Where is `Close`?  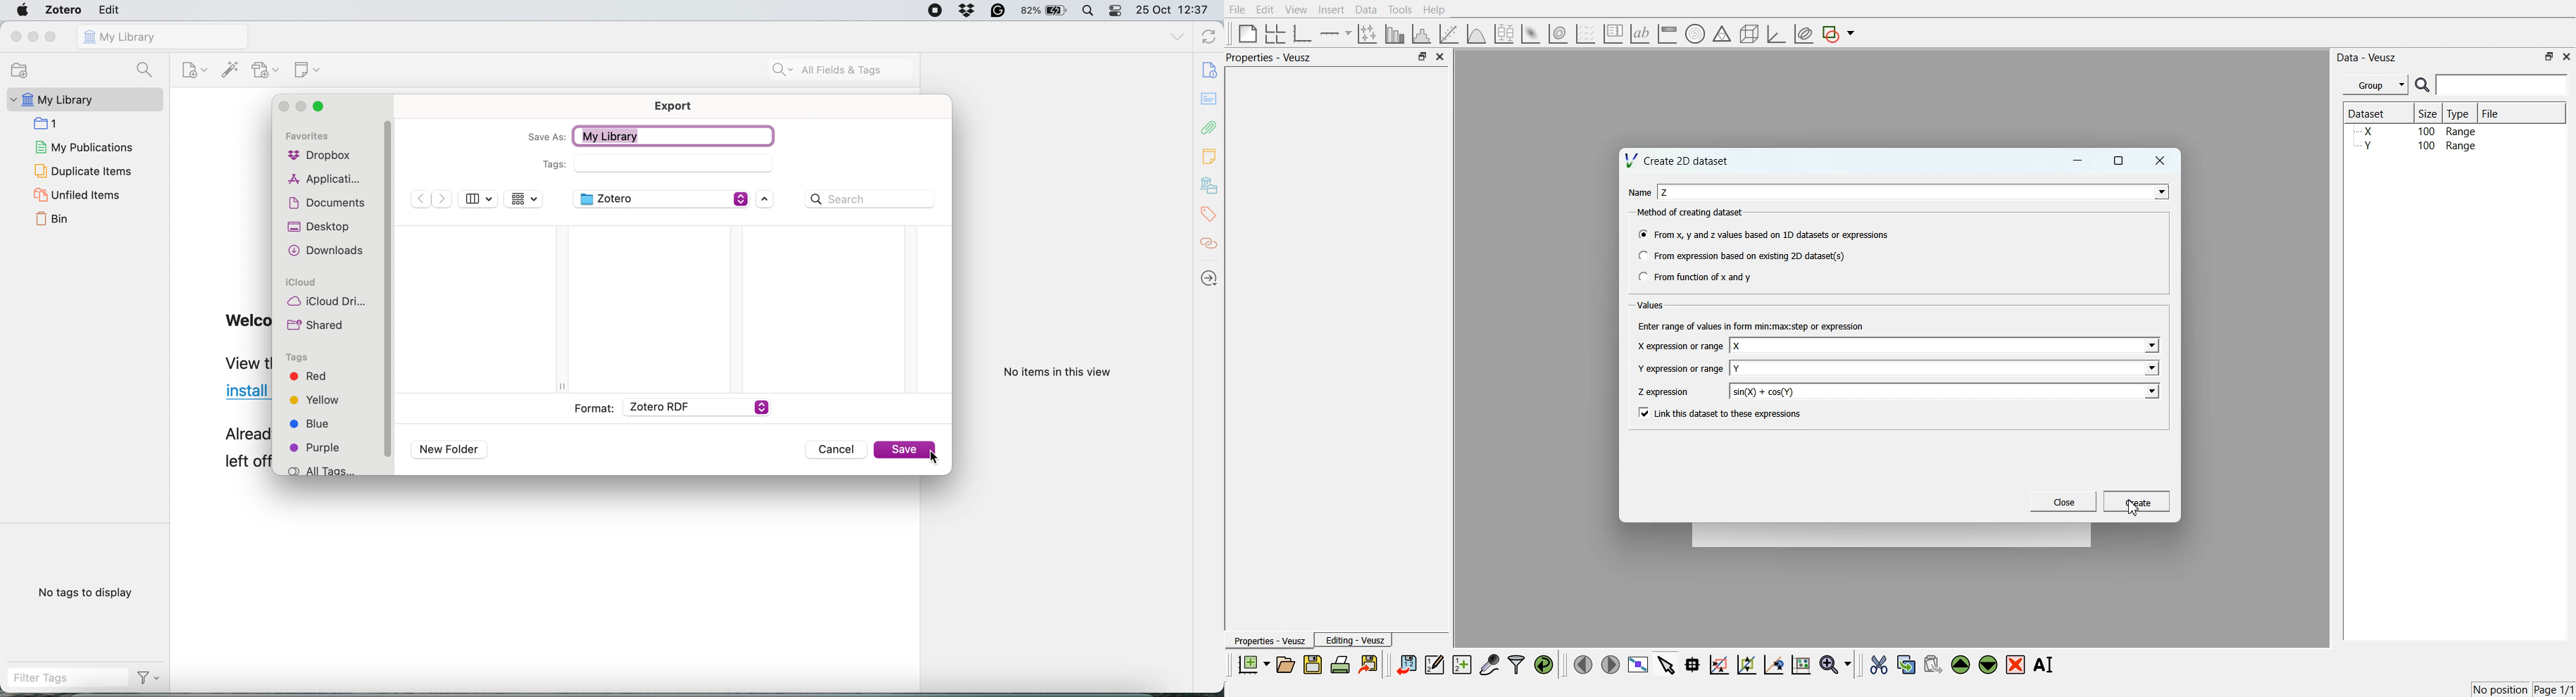
Close is located at coordinates (2161, 161).